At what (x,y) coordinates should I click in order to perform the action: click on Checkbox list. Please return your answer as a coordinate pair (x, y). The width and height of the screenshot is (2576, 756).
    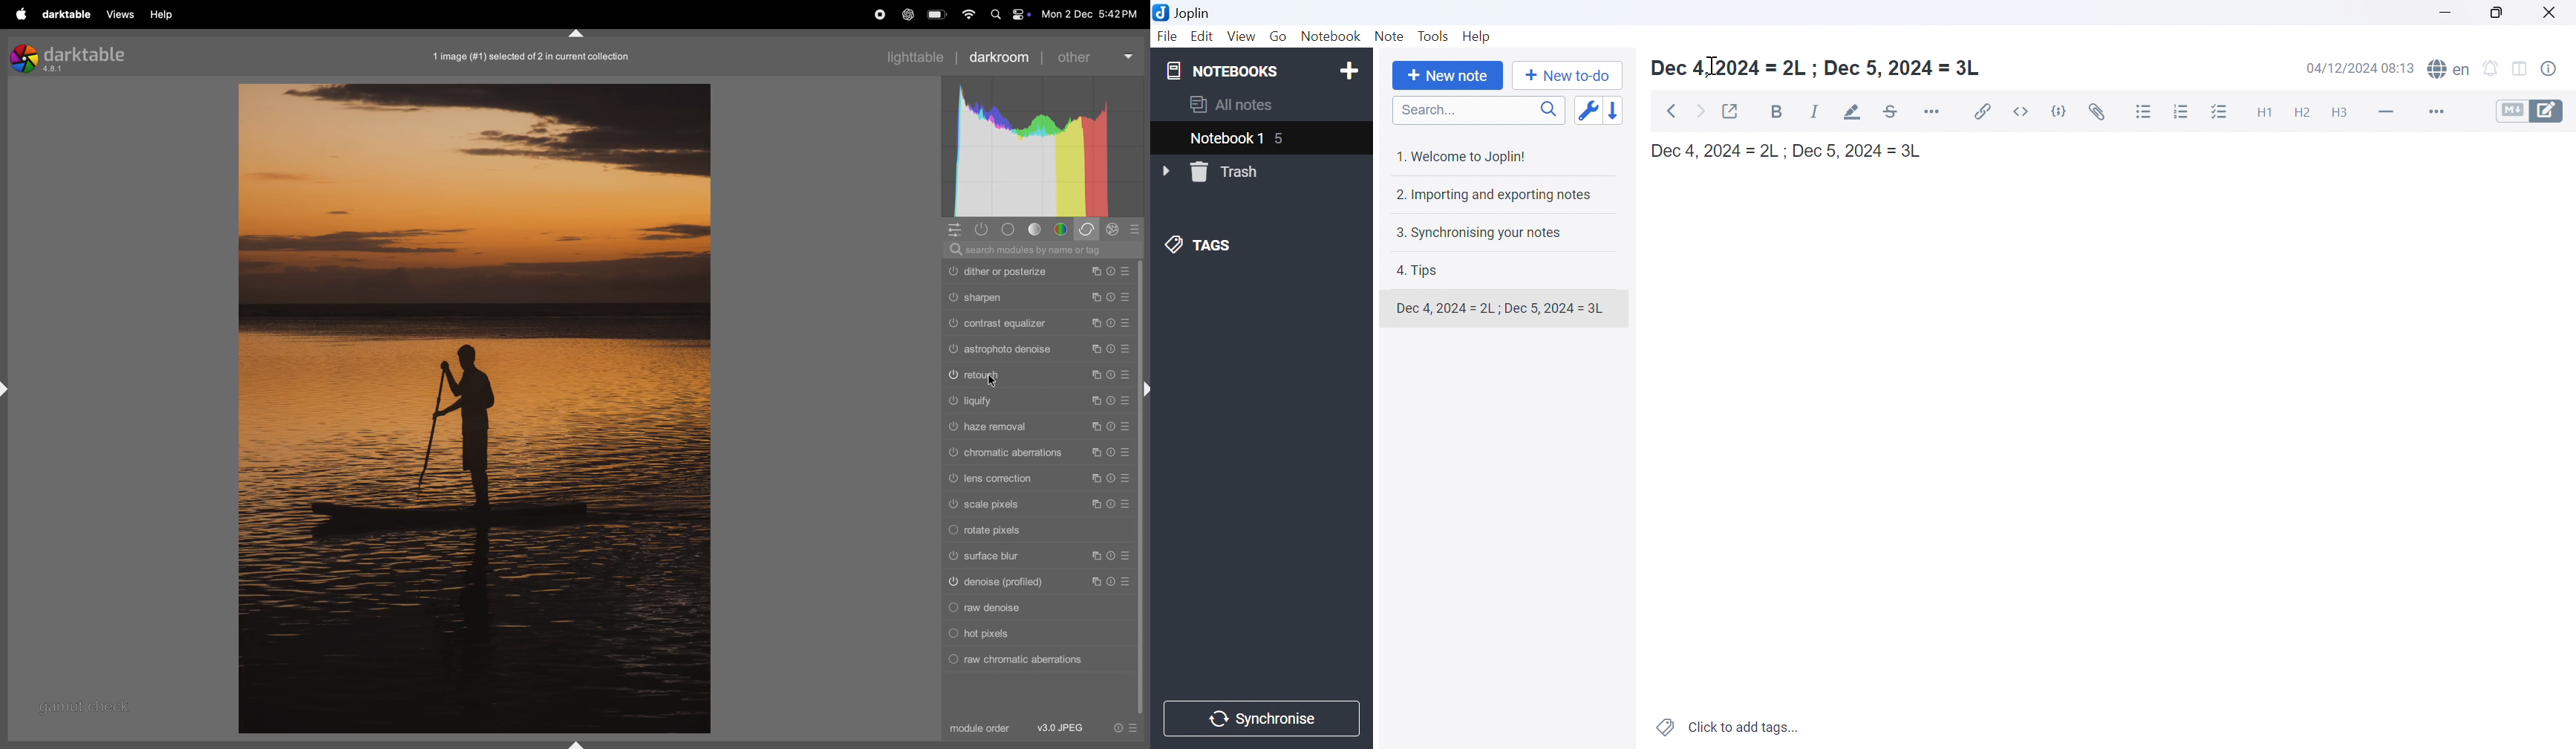
    Looking at the image, I should click on (2222, 112).